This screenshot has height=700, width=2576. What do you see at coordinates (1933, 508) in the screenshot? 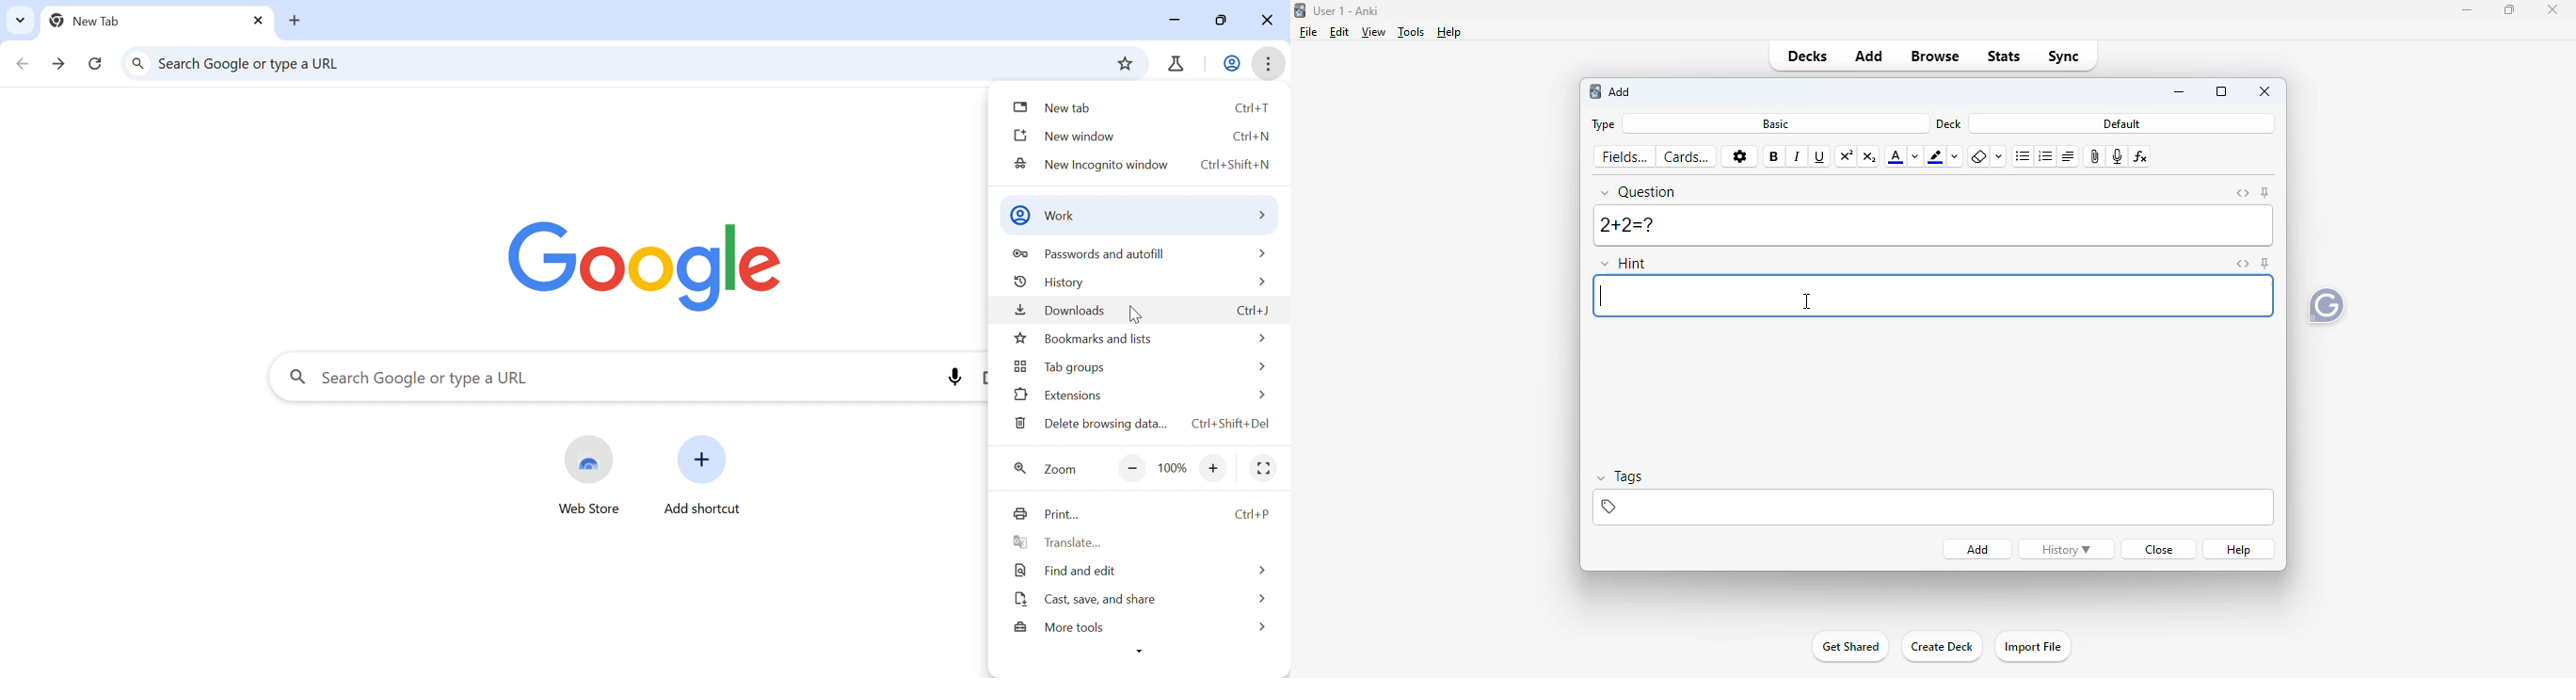
I see `tags` at bounding box center [1933, 508].